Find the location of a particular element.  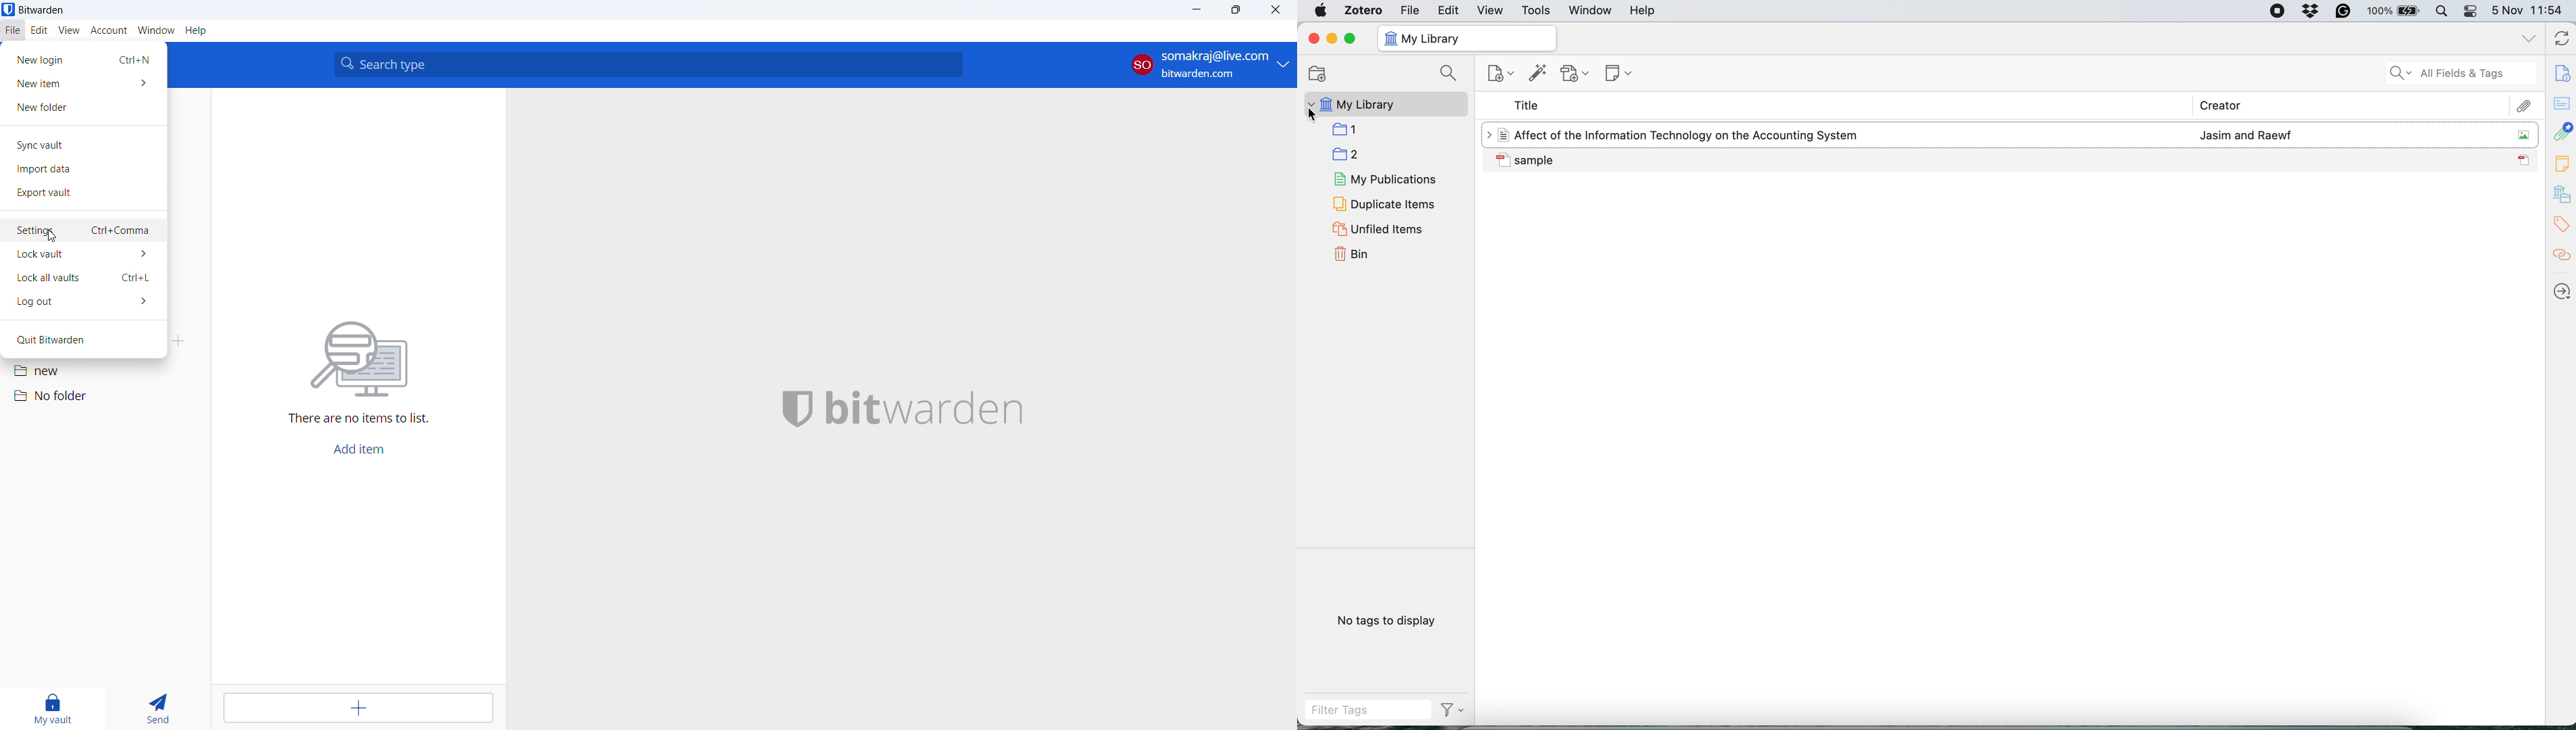

item info is located at coordinates (2561, 72).